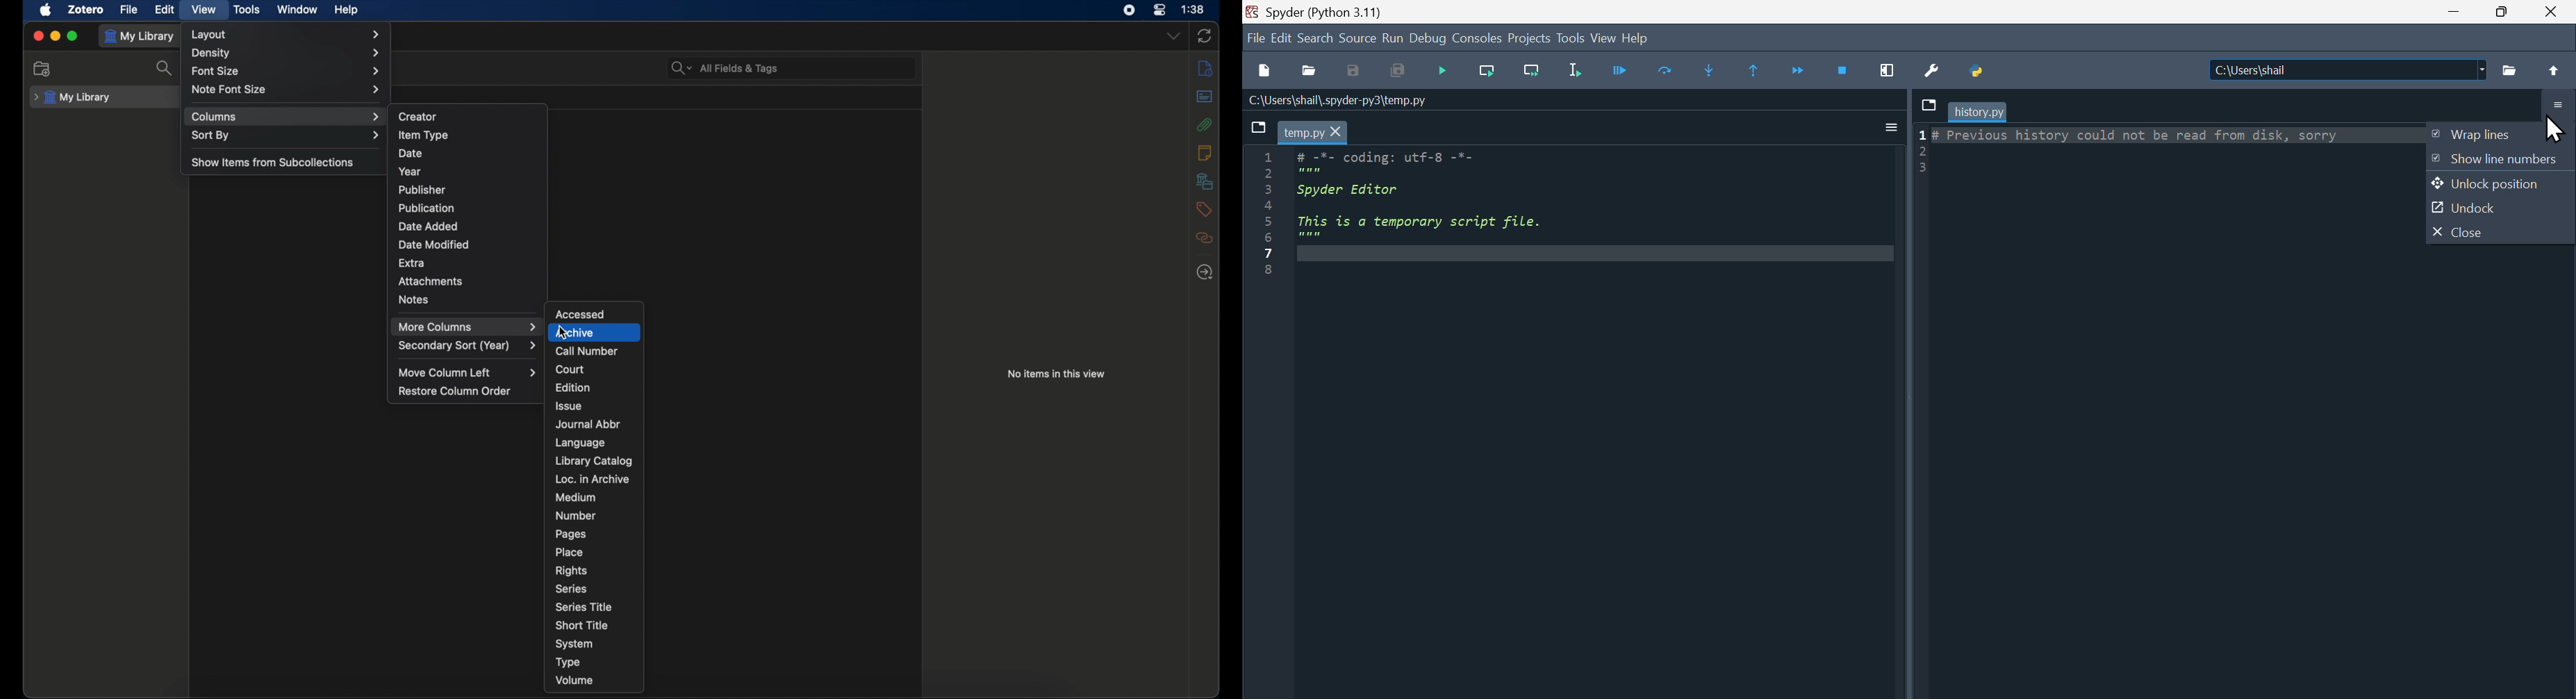 The height and width of the screenshot is (700, 2576). Describe the element at coordinates (571, 570) in the screenshot. I see `rights` at that location.